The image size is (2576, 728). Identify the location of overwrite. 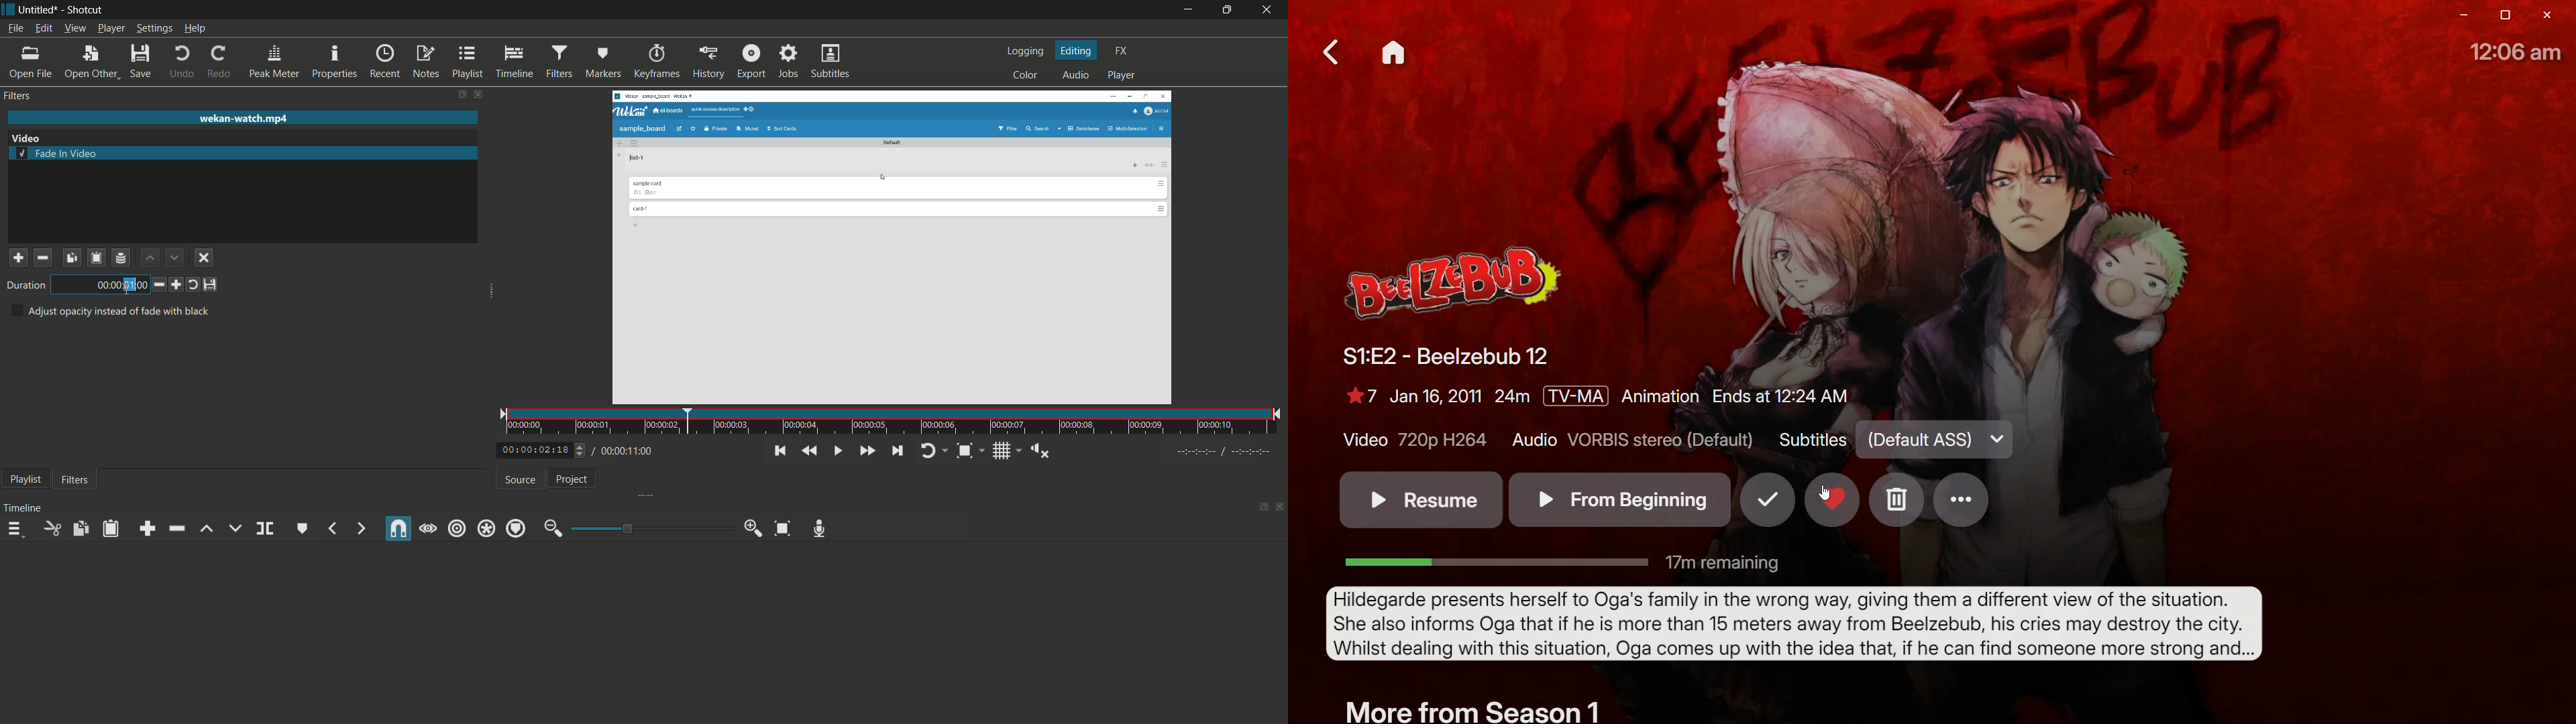
(234, 528).